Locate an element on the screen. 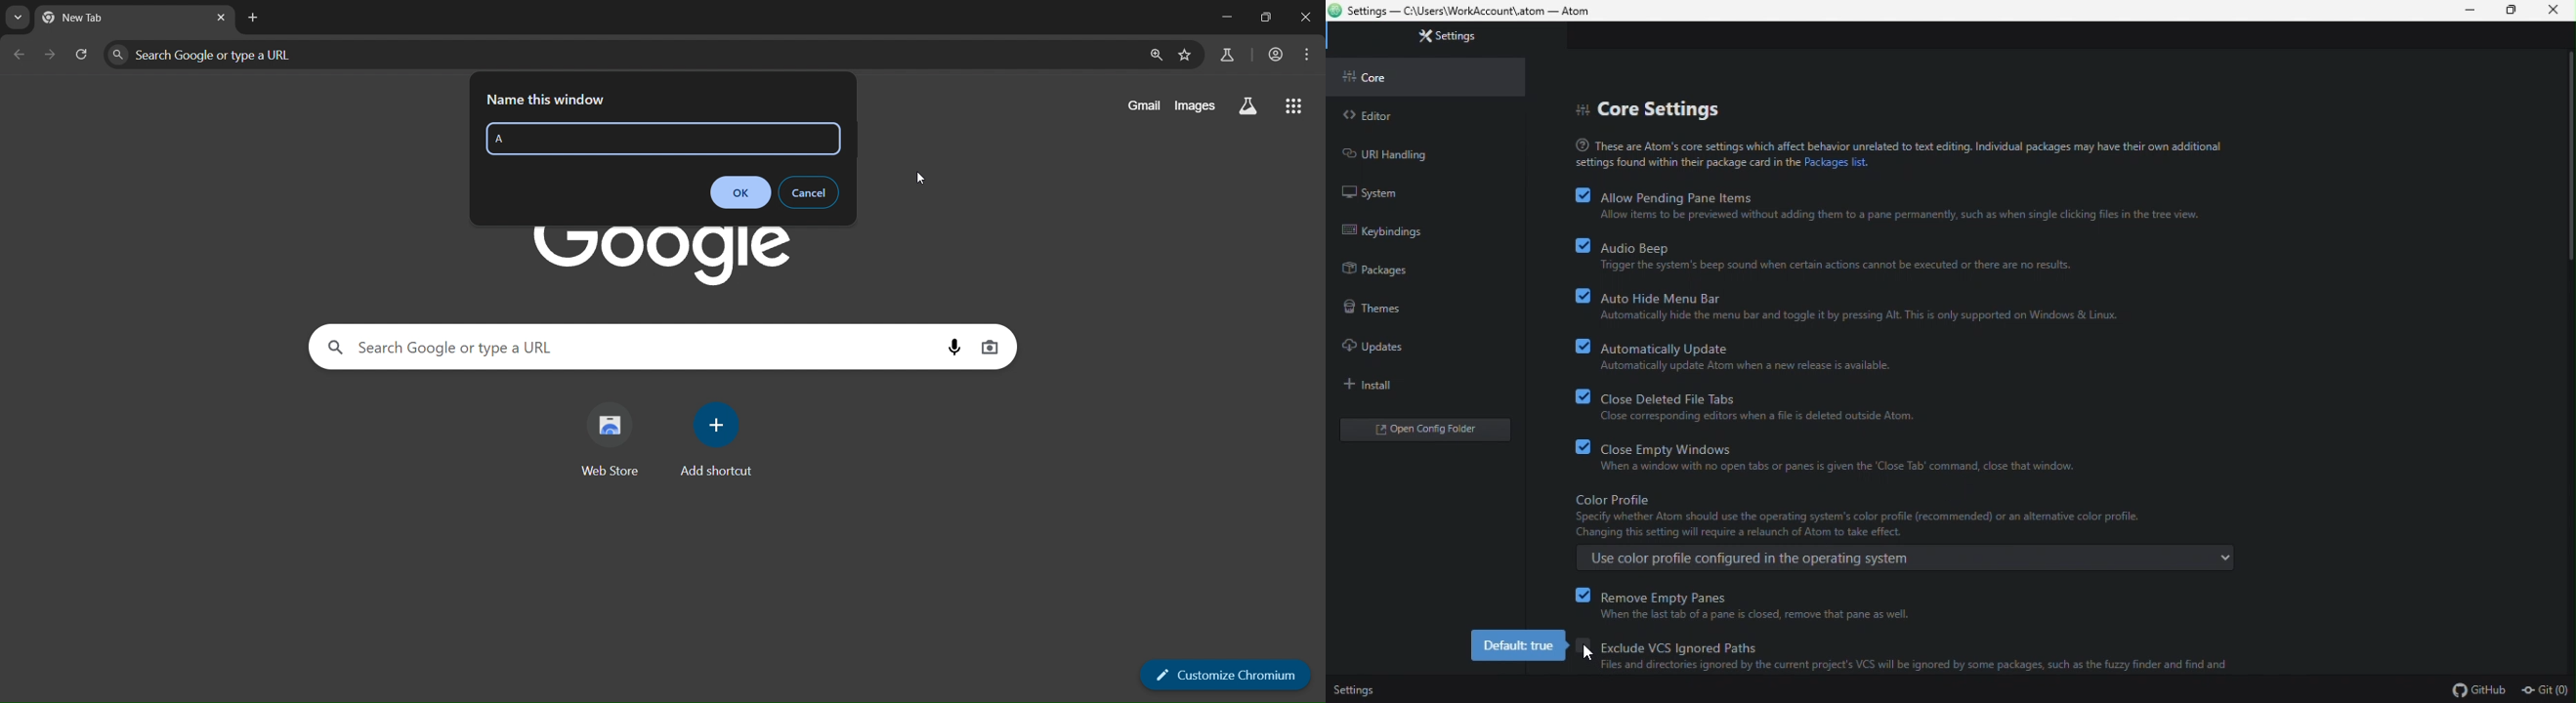 The height and width of the screenshot is (728, 2576). Close deleted file tabs is located at coordinates (1900, 402).